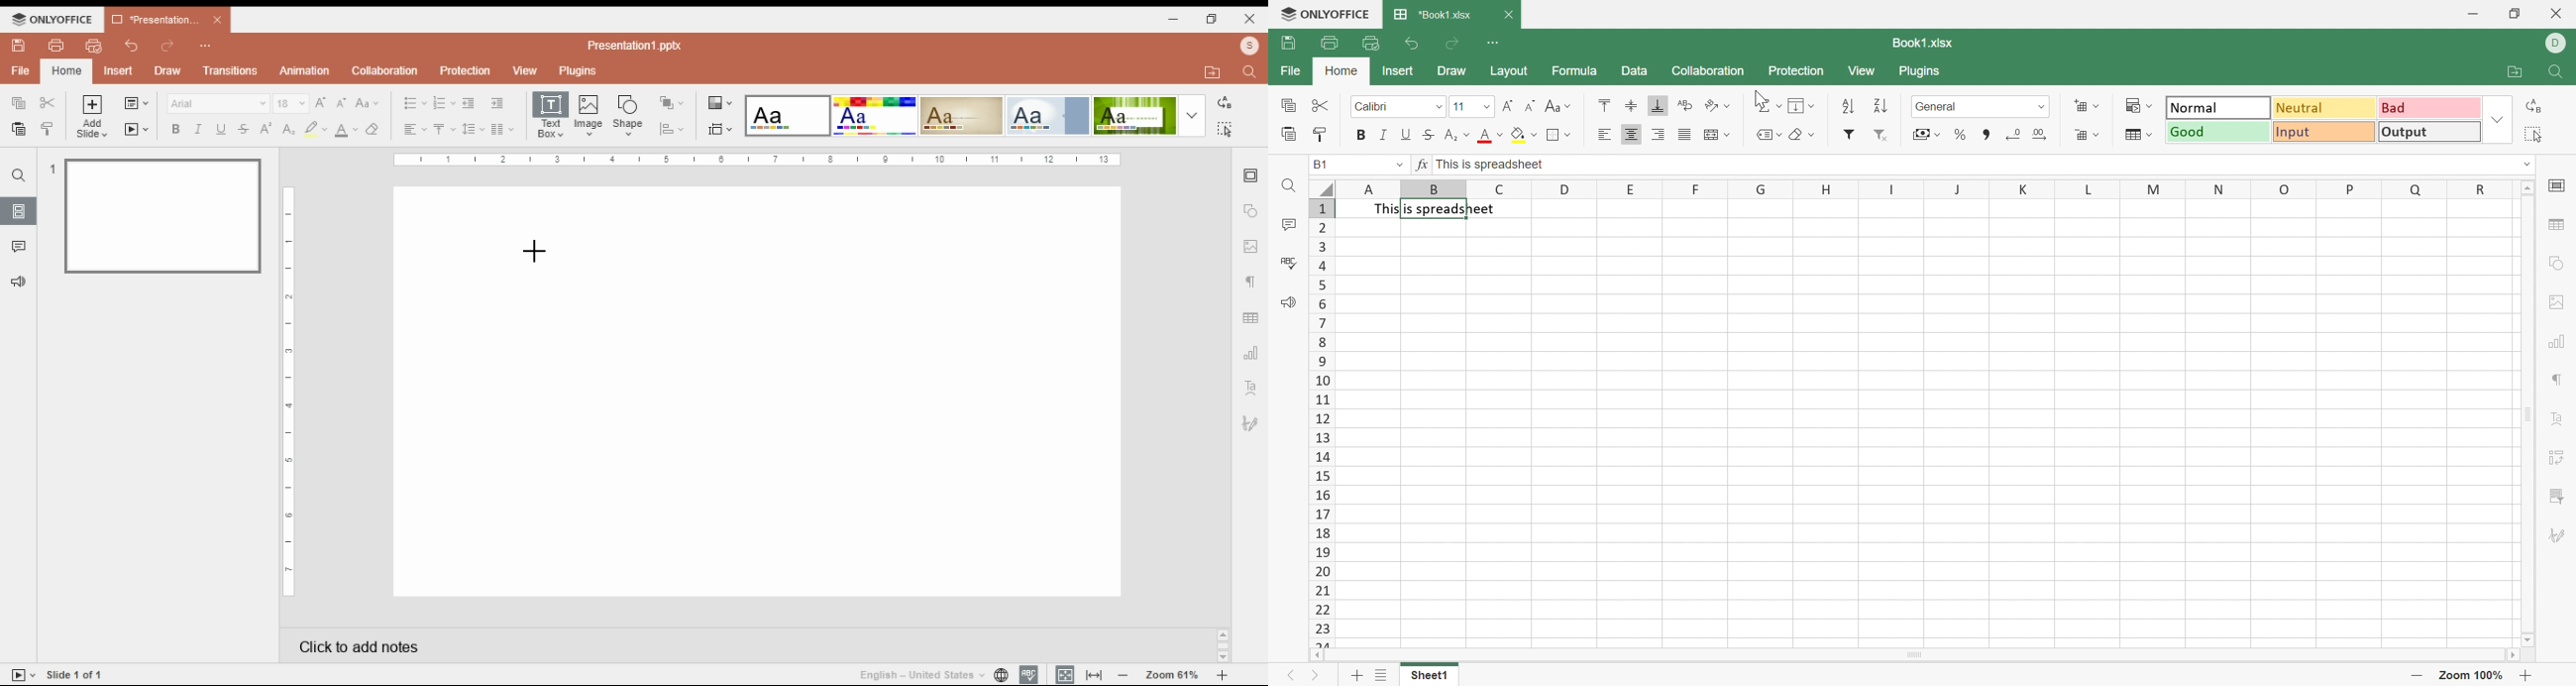 The height and width of the screenshot is (700, 2576). Describe the element at coordinates (719, 103) in the screenshot. I see `color themes` at that location.